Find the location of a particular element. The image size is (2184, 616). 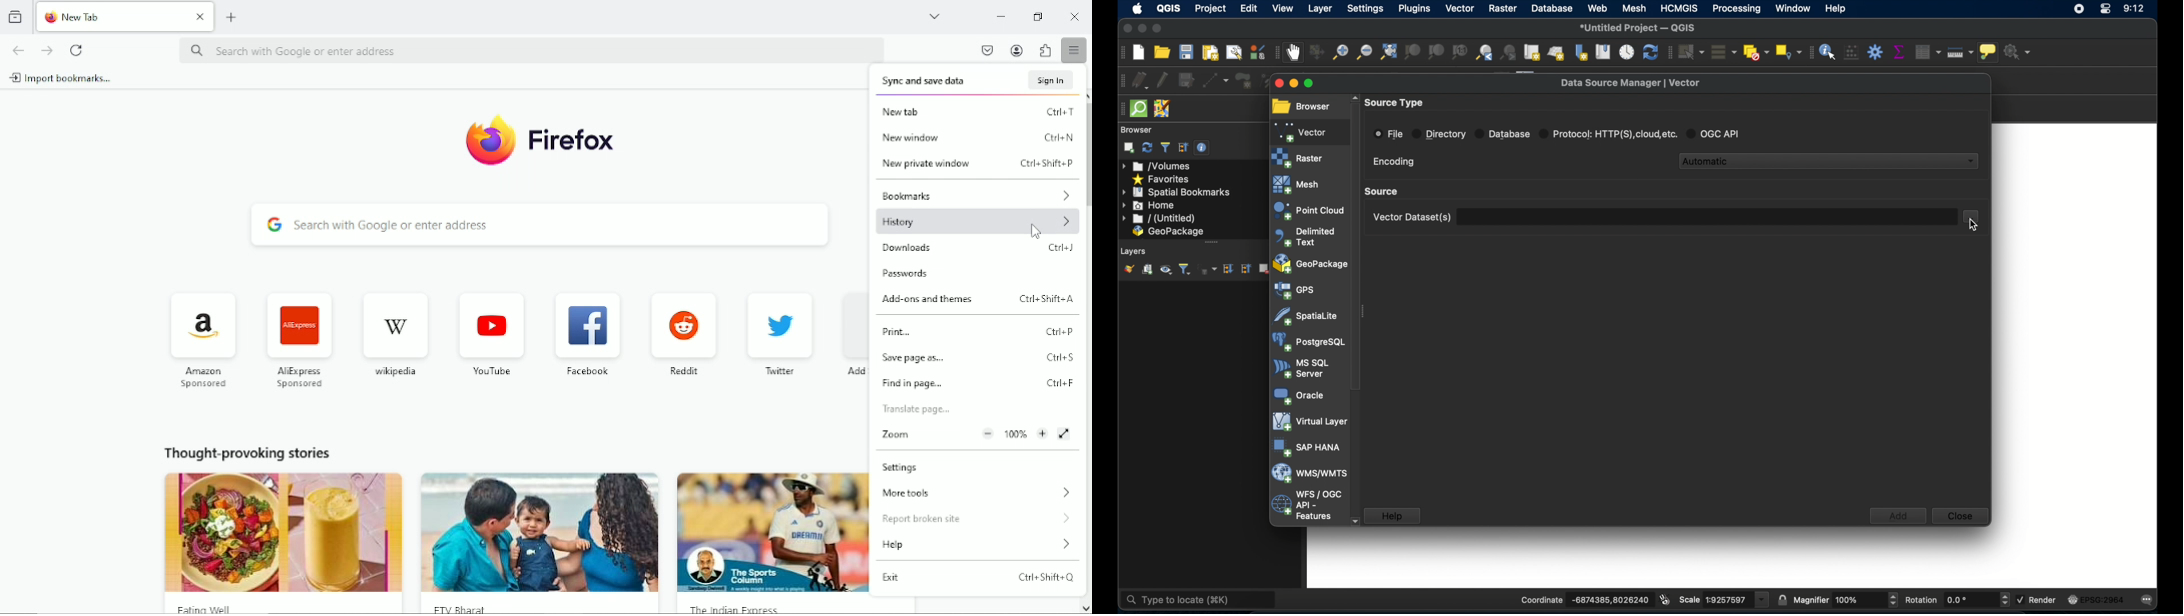

Report broken site is located at coordinates (980, 519).